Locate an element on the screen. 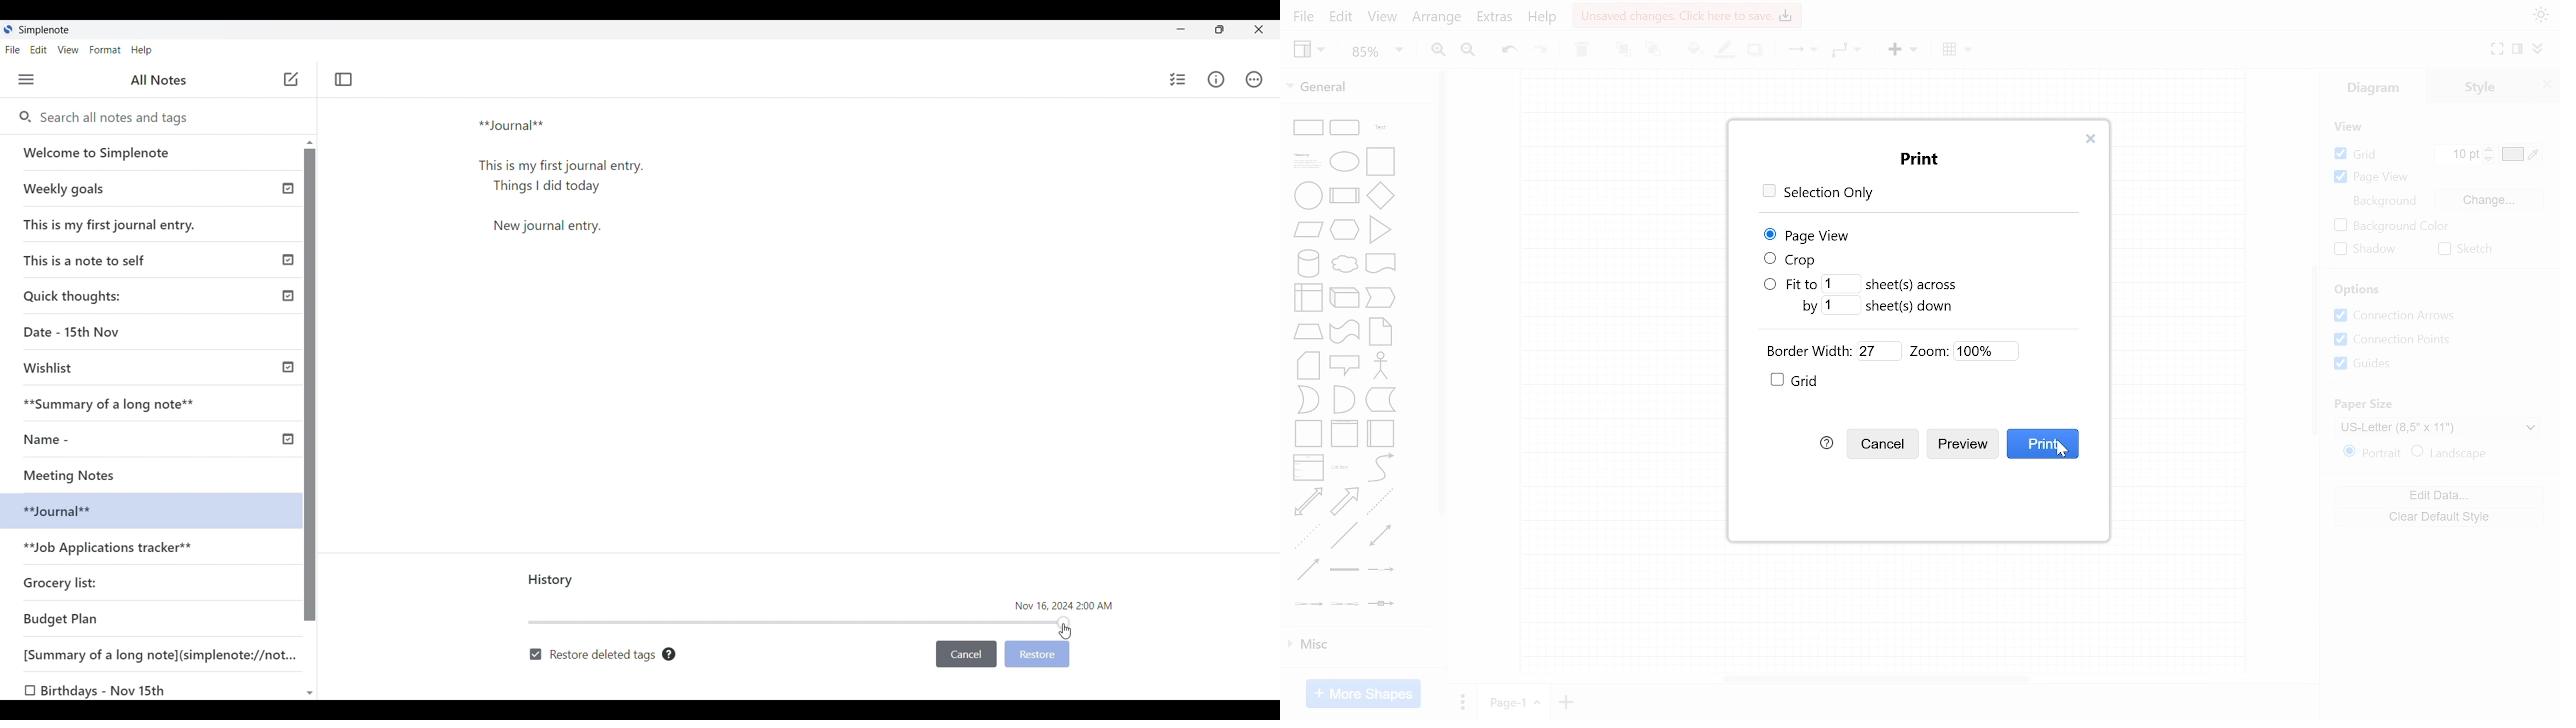 The image size is (2576, 728). Background is located at coordinates (2384, 201).